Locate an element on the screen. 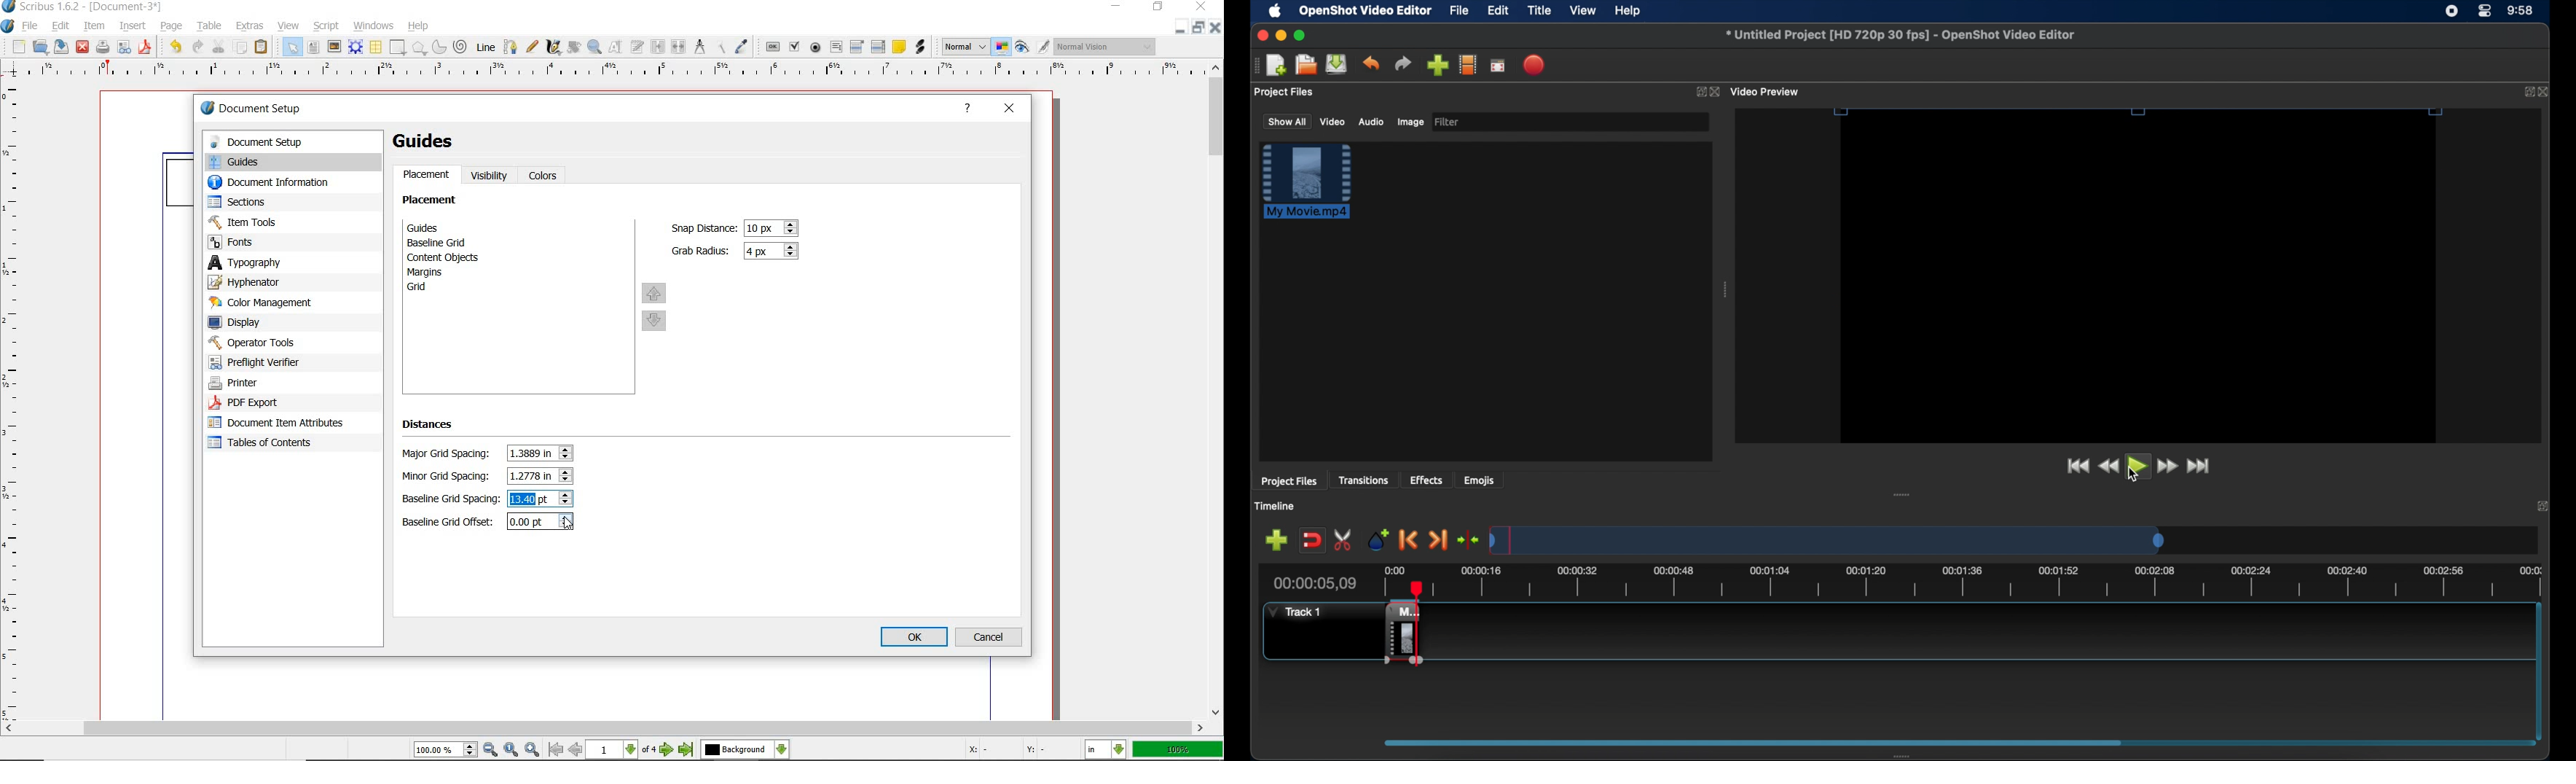 The width and height of the screenshot is (2576, 784). preview mode is located at coordinates (1032, 46).